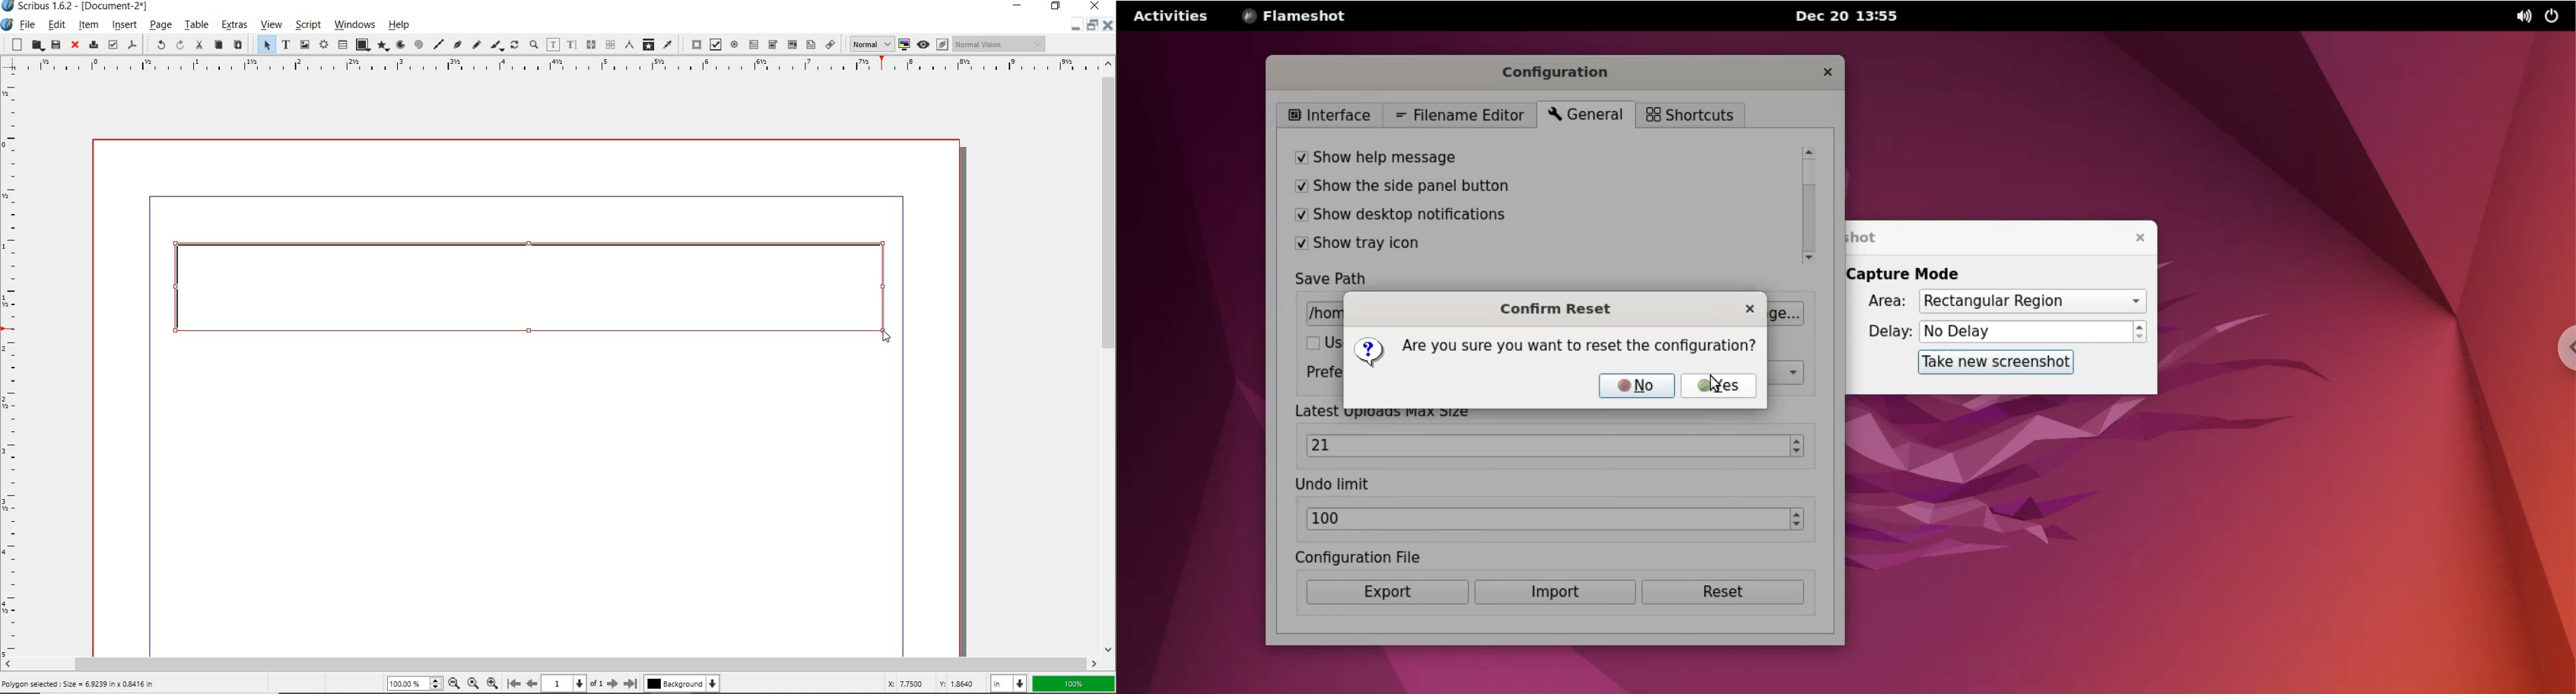  Describe the element at coordinates (238, 45) in the screenshot. I see `paste` at that location.